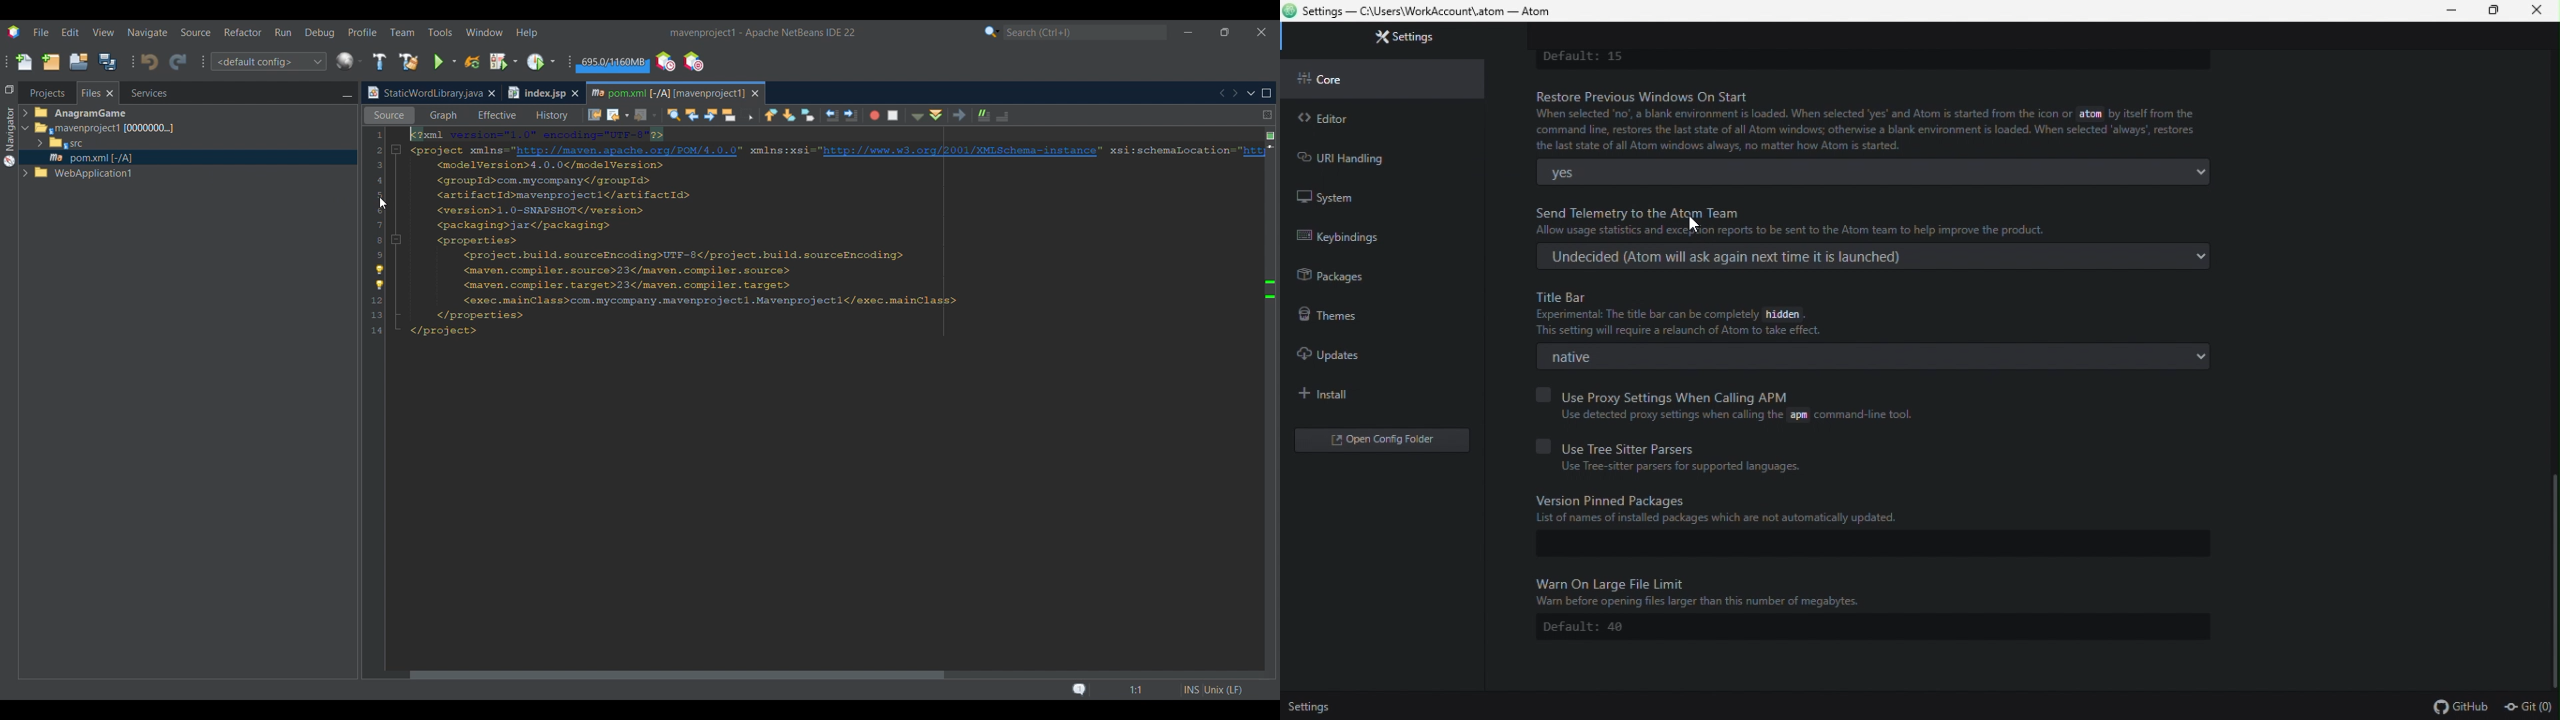 The width and height of the screenshot is (2576, 728). I want to click on New project, so click(51, 61).